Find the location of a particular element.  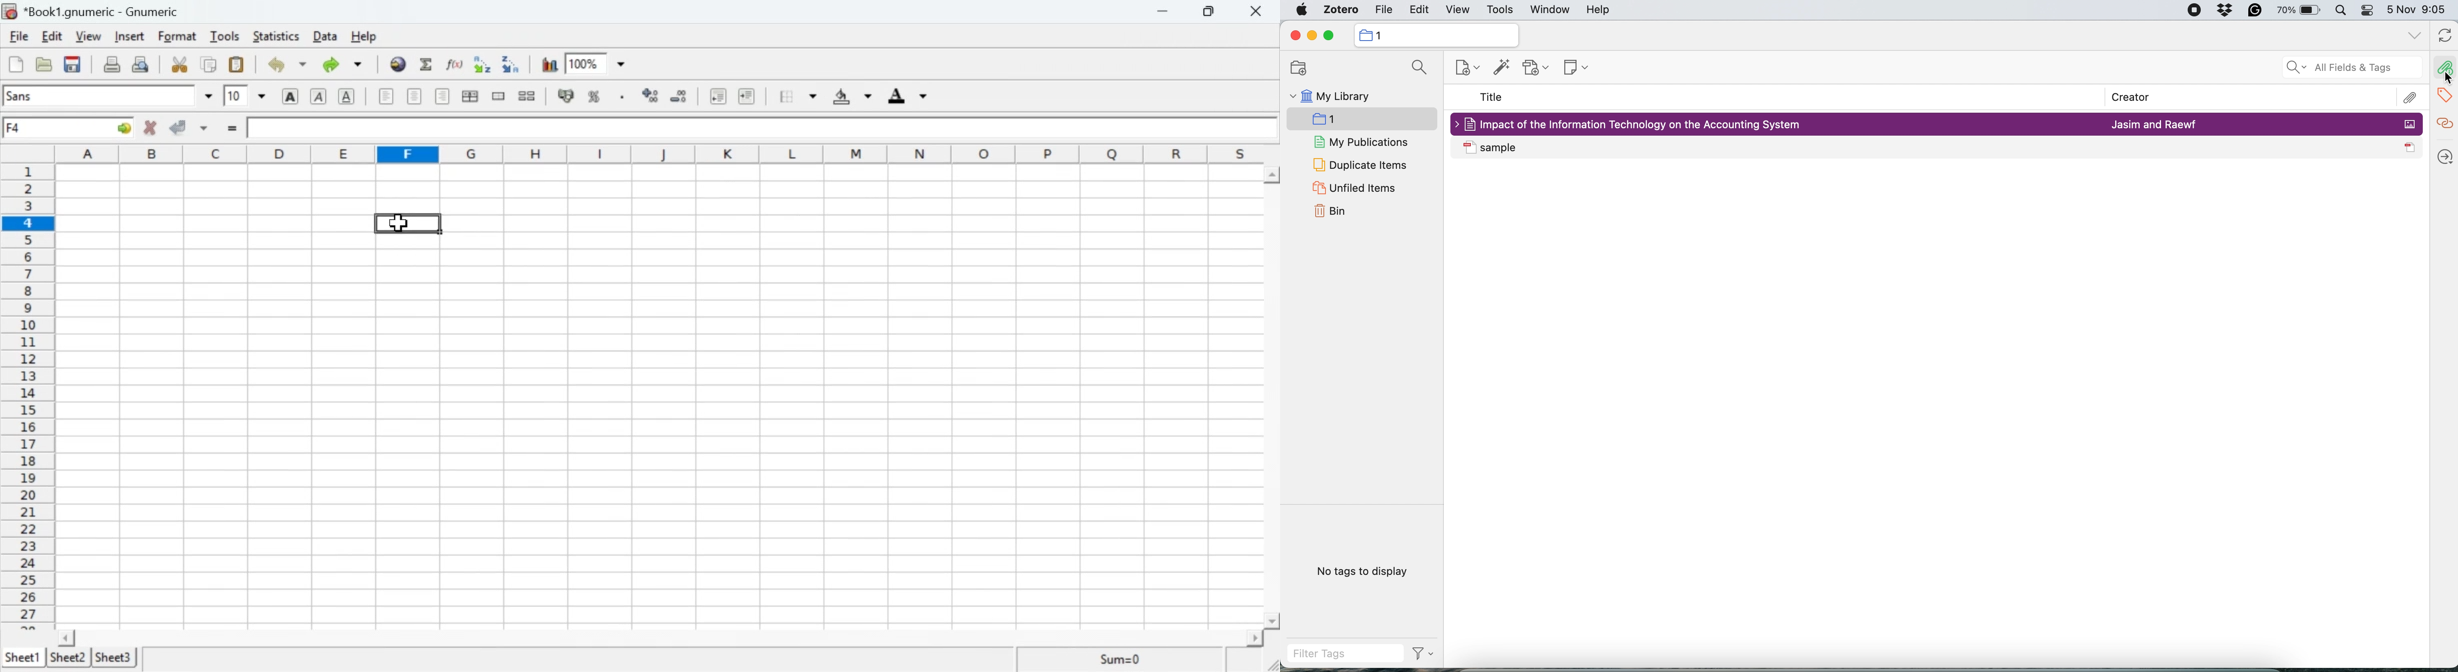

Align left is located at coordinates (386, 97).